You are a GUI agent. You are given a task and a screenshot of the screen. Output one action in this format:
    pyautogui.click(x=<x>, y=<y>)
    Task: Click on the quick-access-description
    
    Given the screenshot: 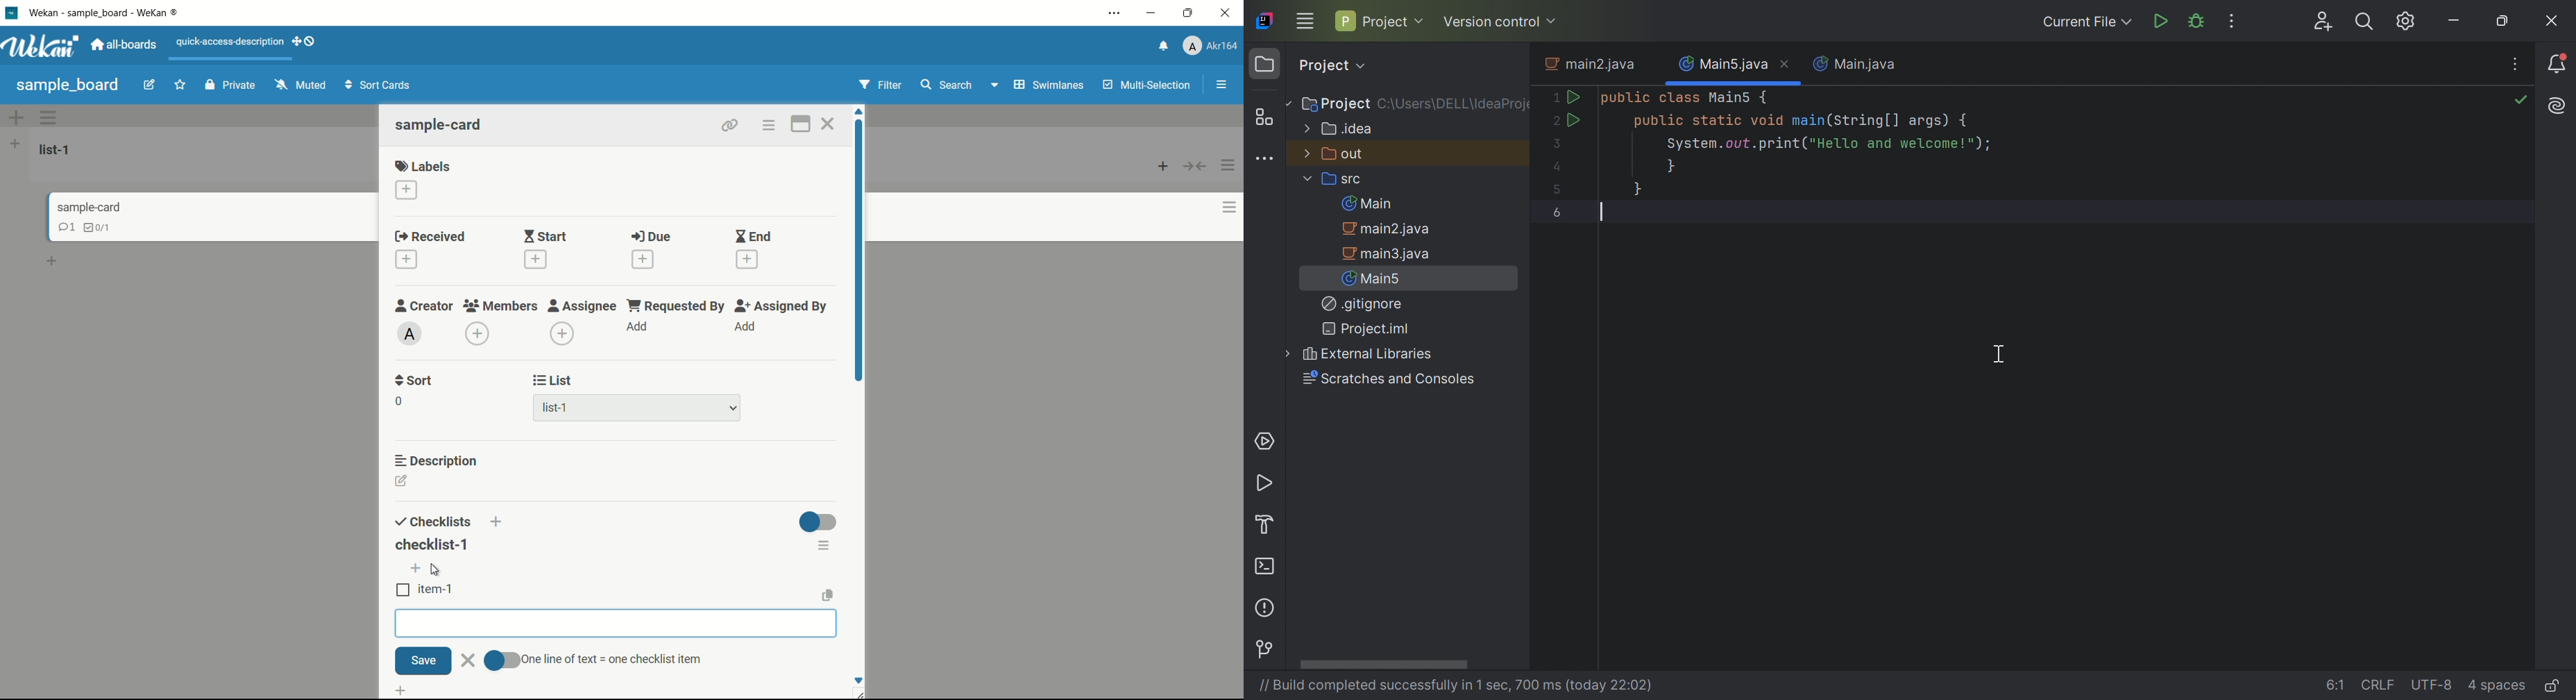 What is the action you would take?
    pyautogui.click(x=227, y=41)
    